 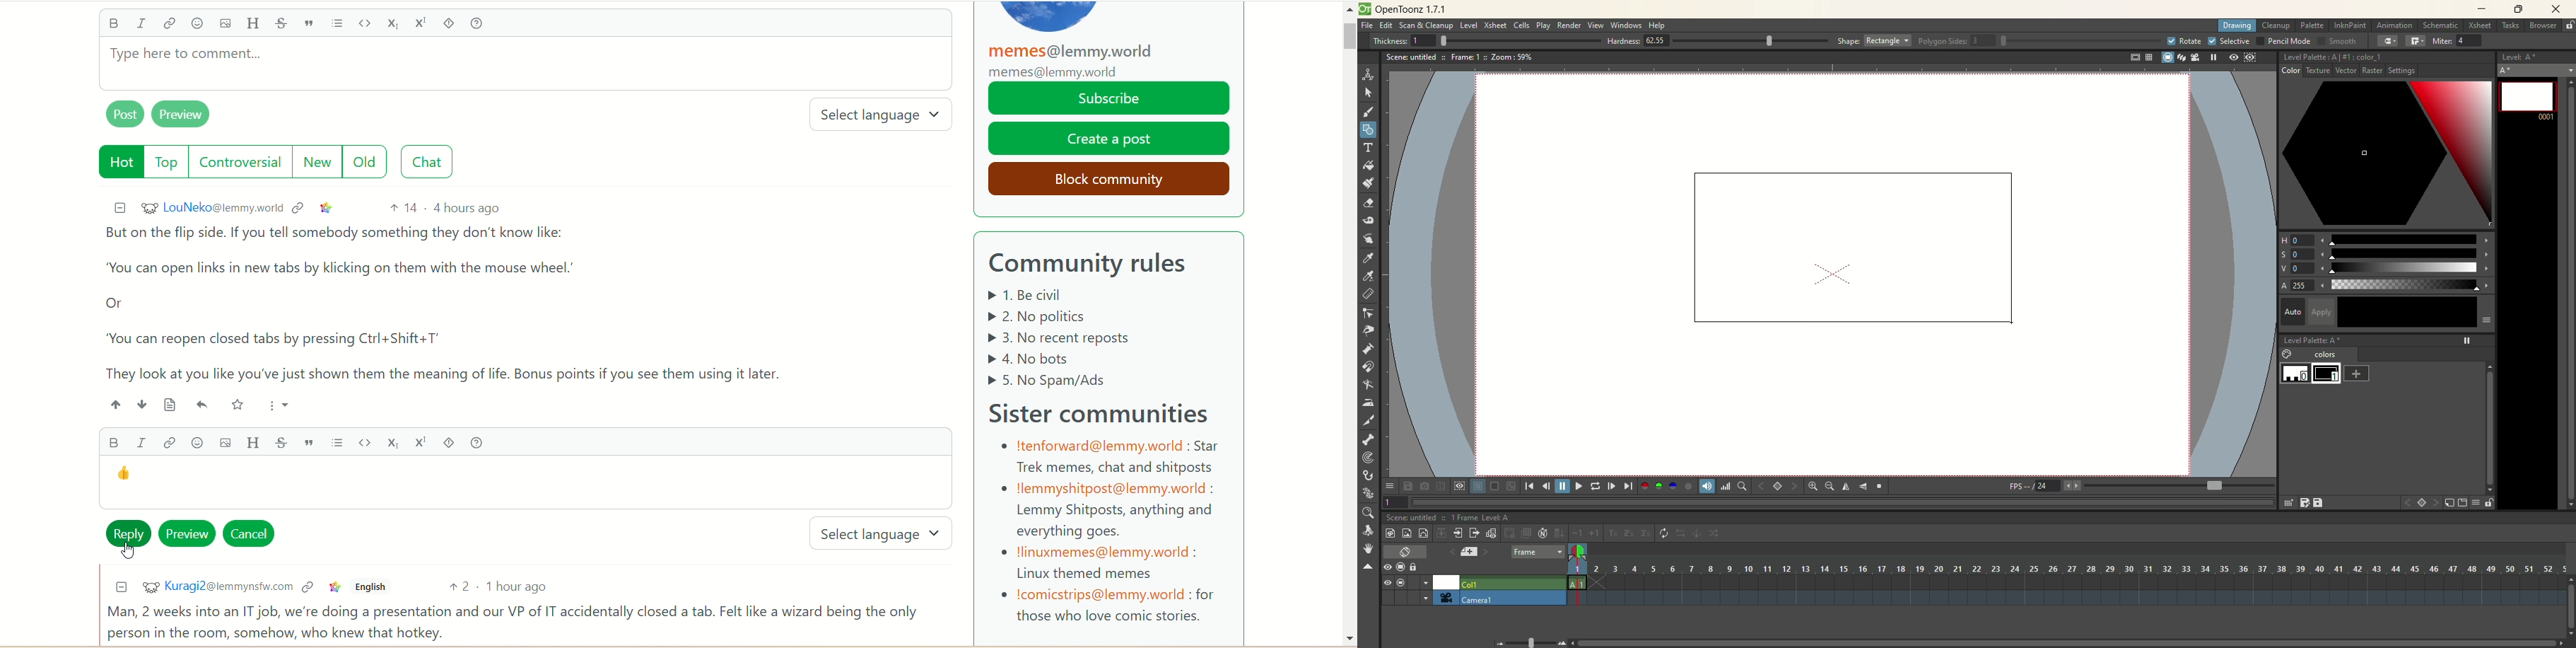 I want to click on level strip, so click(x=2536, y=55).